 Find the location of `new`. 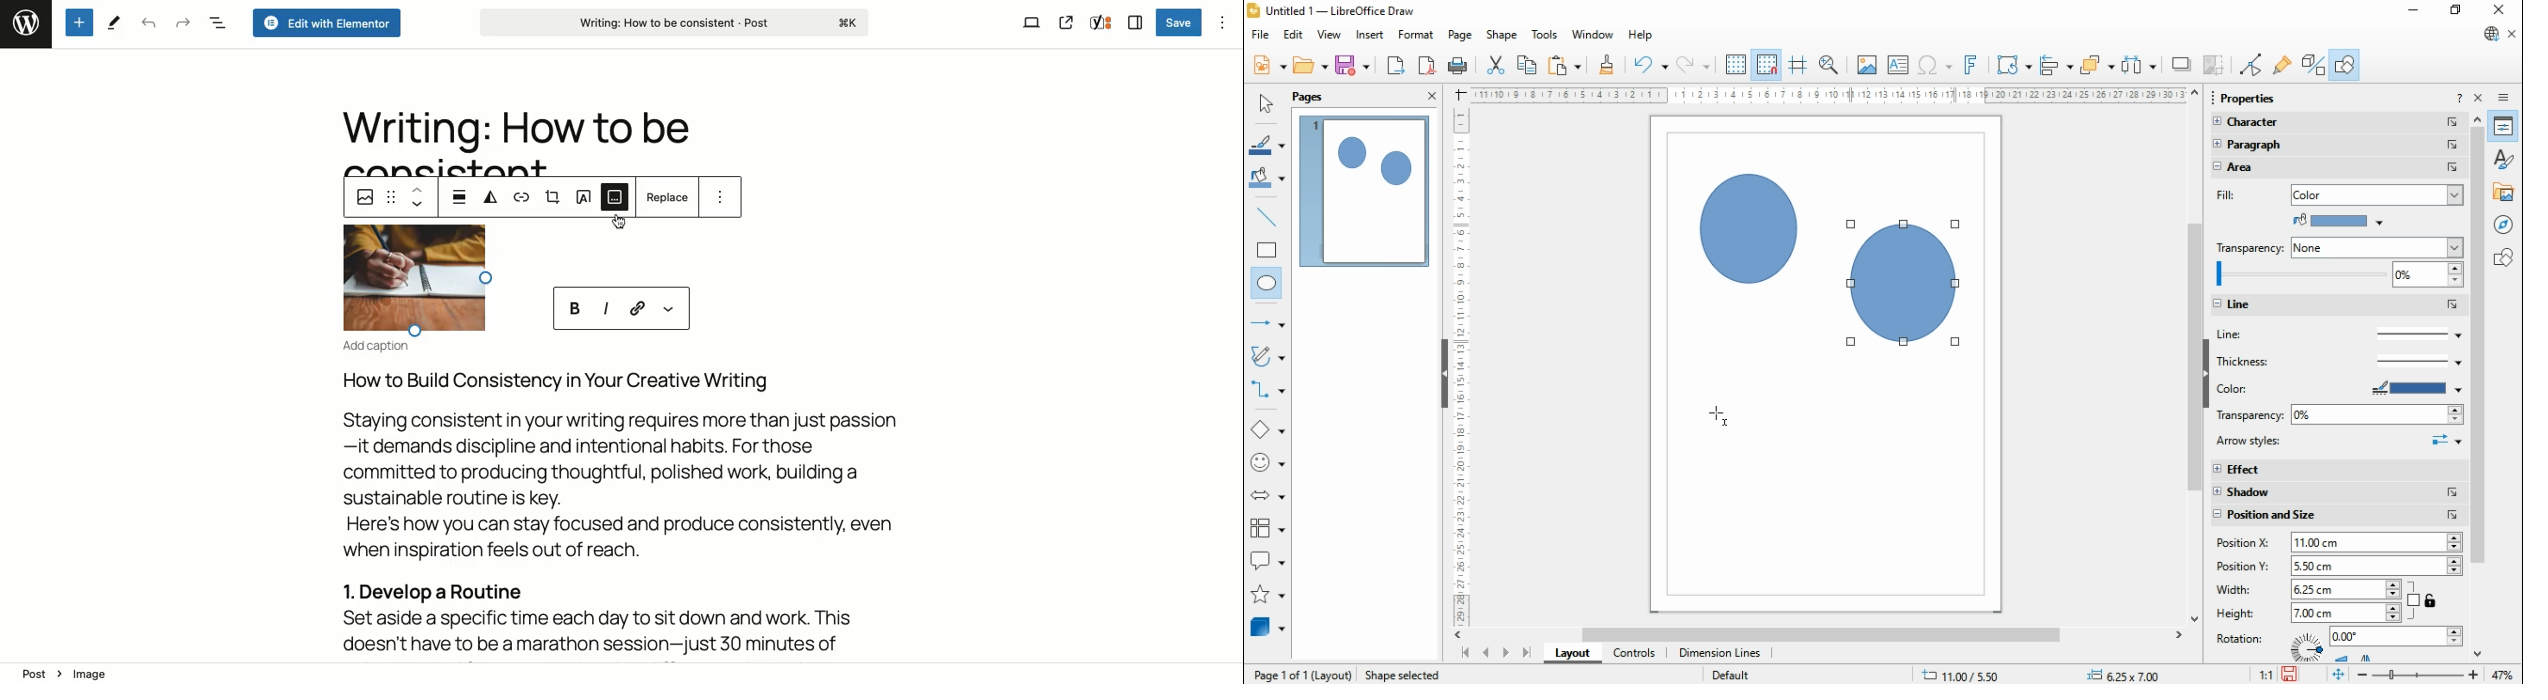

new is located at coordinates (1269, 64).